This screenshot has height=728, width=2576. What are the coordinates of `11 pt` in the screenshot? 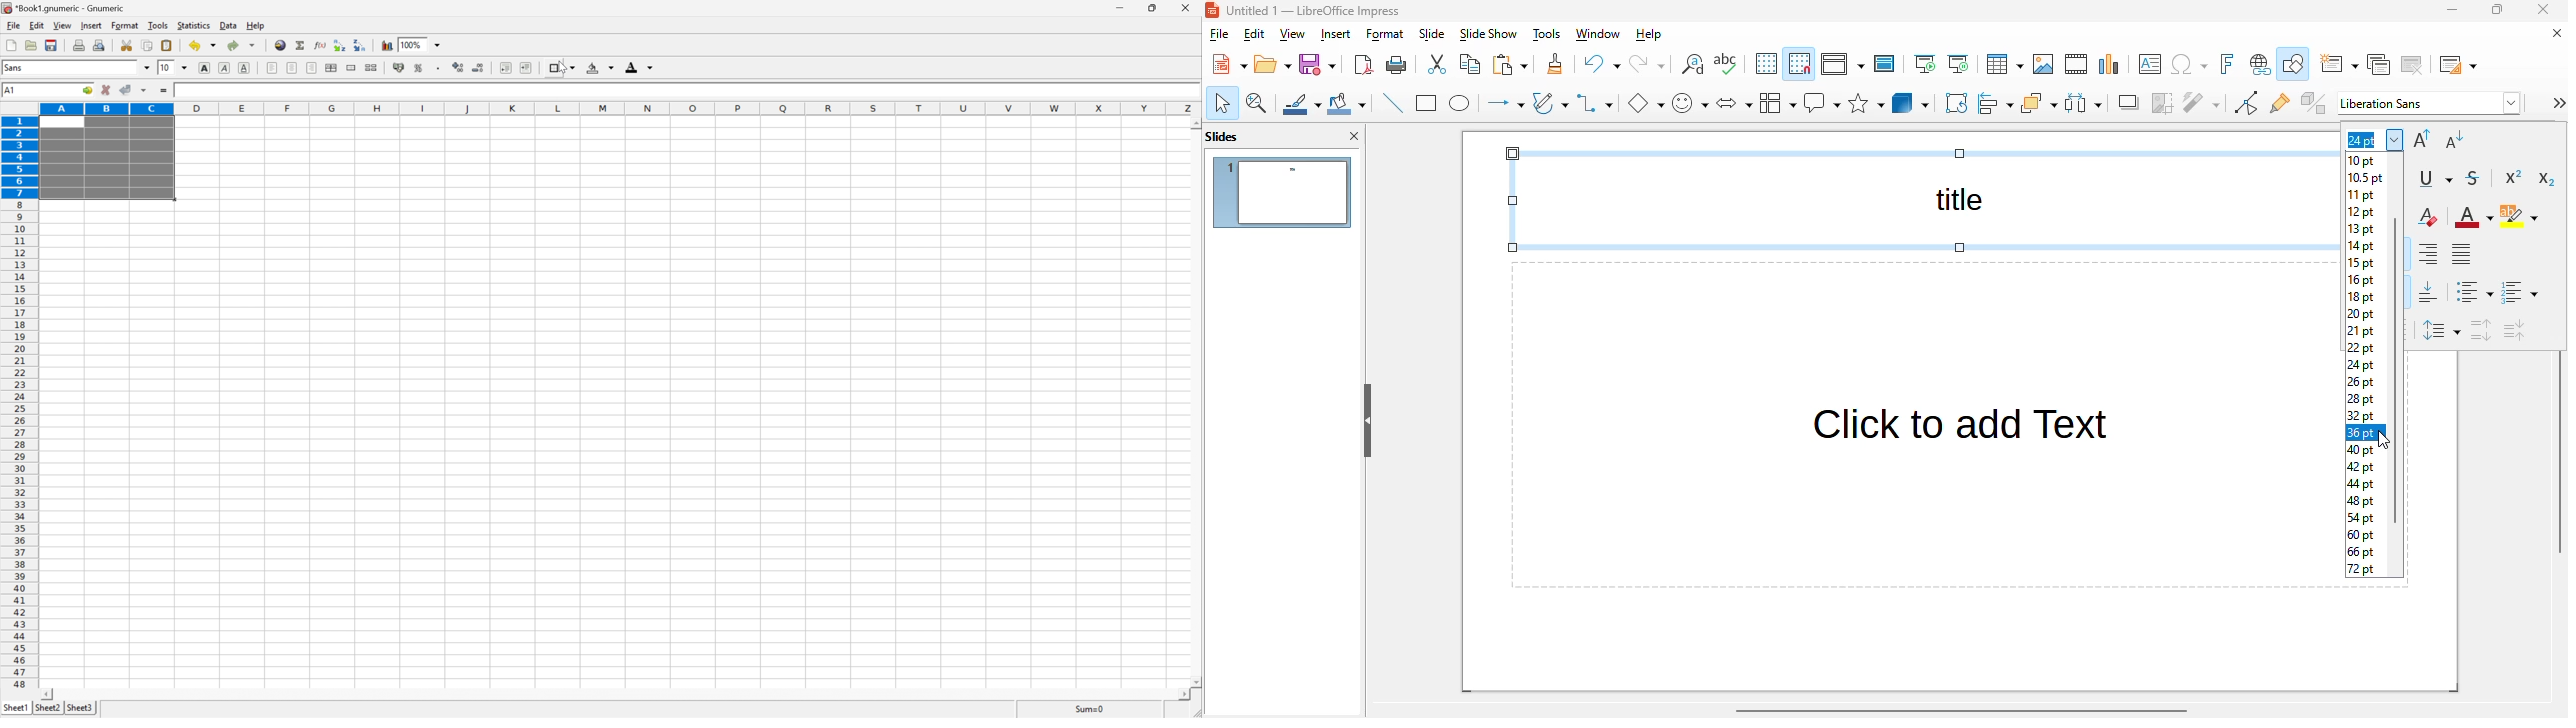 It's located at (2362, 195).